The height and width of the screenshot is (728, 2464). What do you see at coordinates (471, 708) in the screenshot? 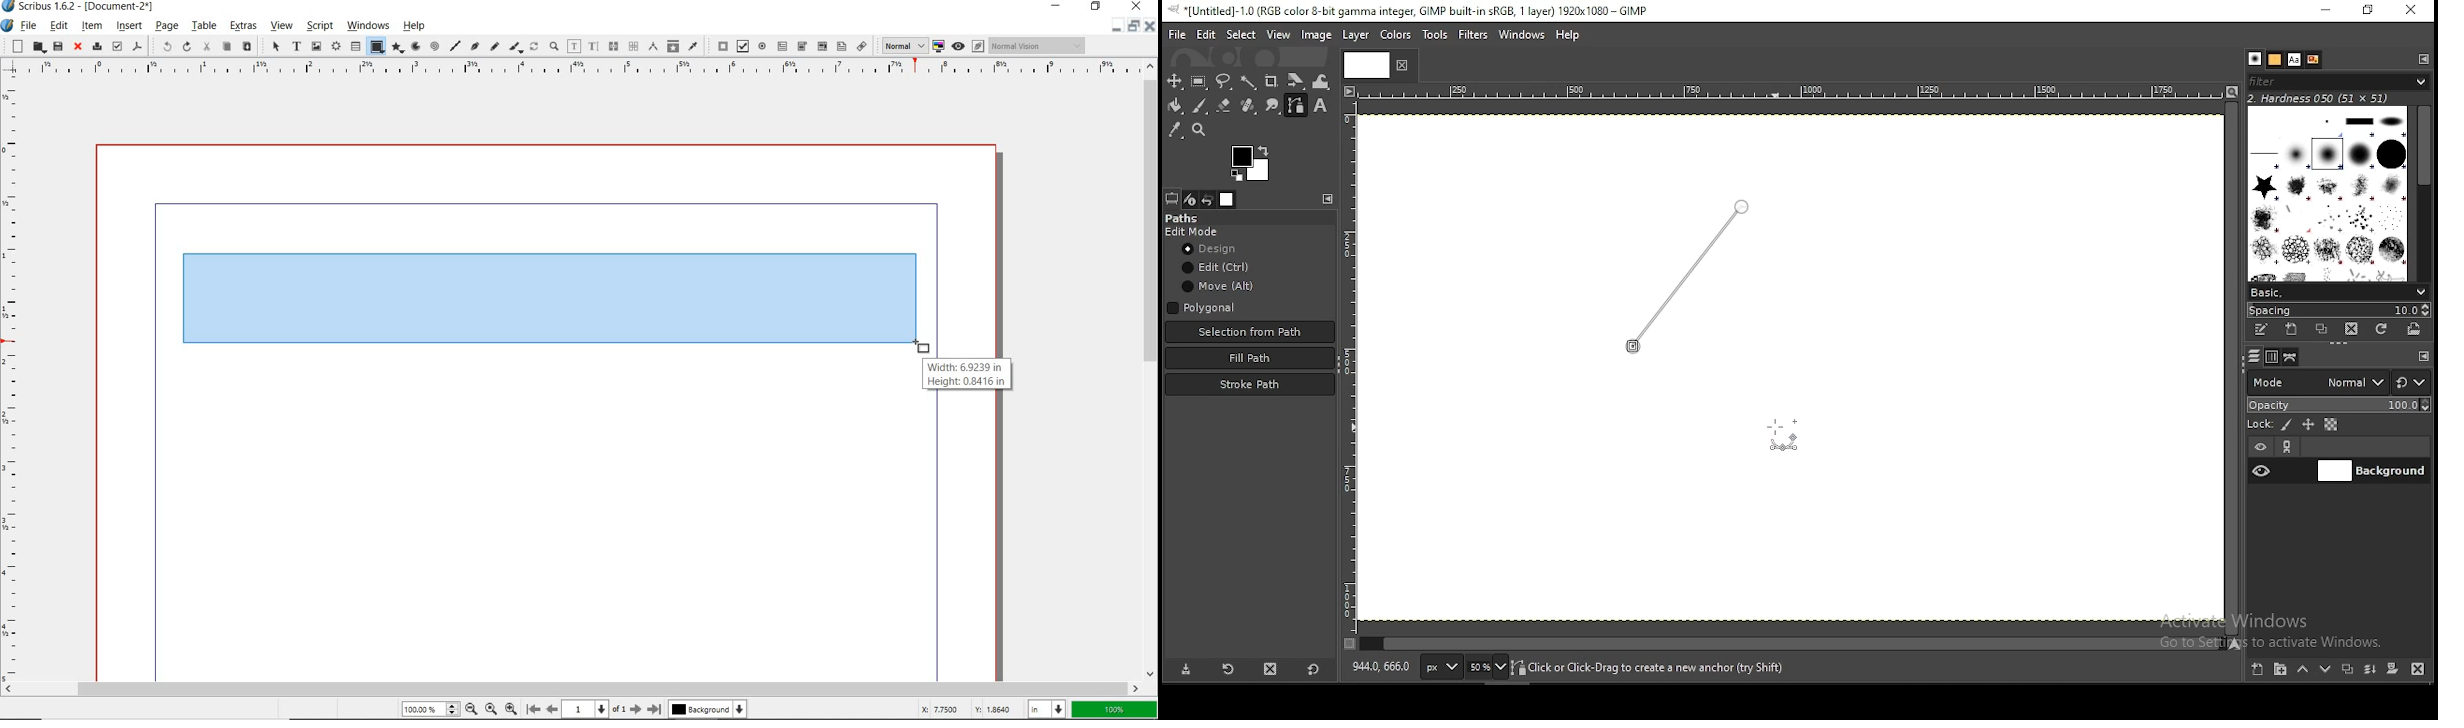
I see `zoom in` at bounding box center [471, 708].